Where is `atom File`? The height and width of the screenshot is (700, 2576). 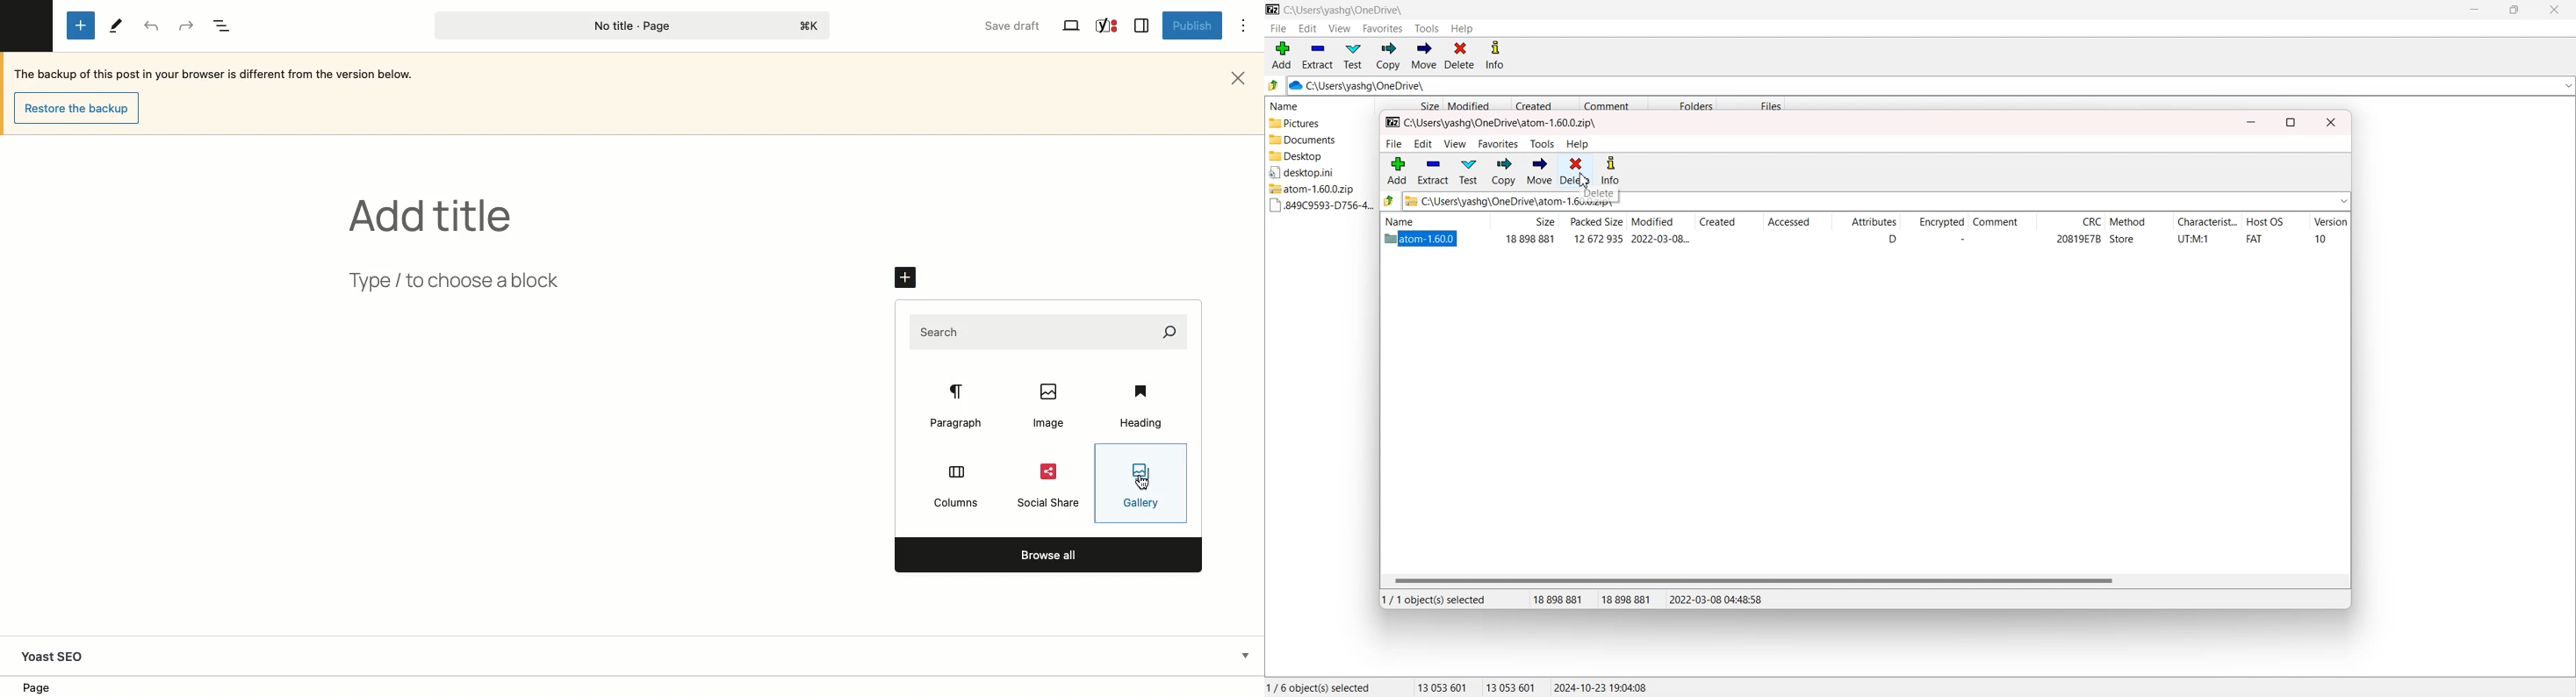 atom File is located at coordinates (1421, 241).